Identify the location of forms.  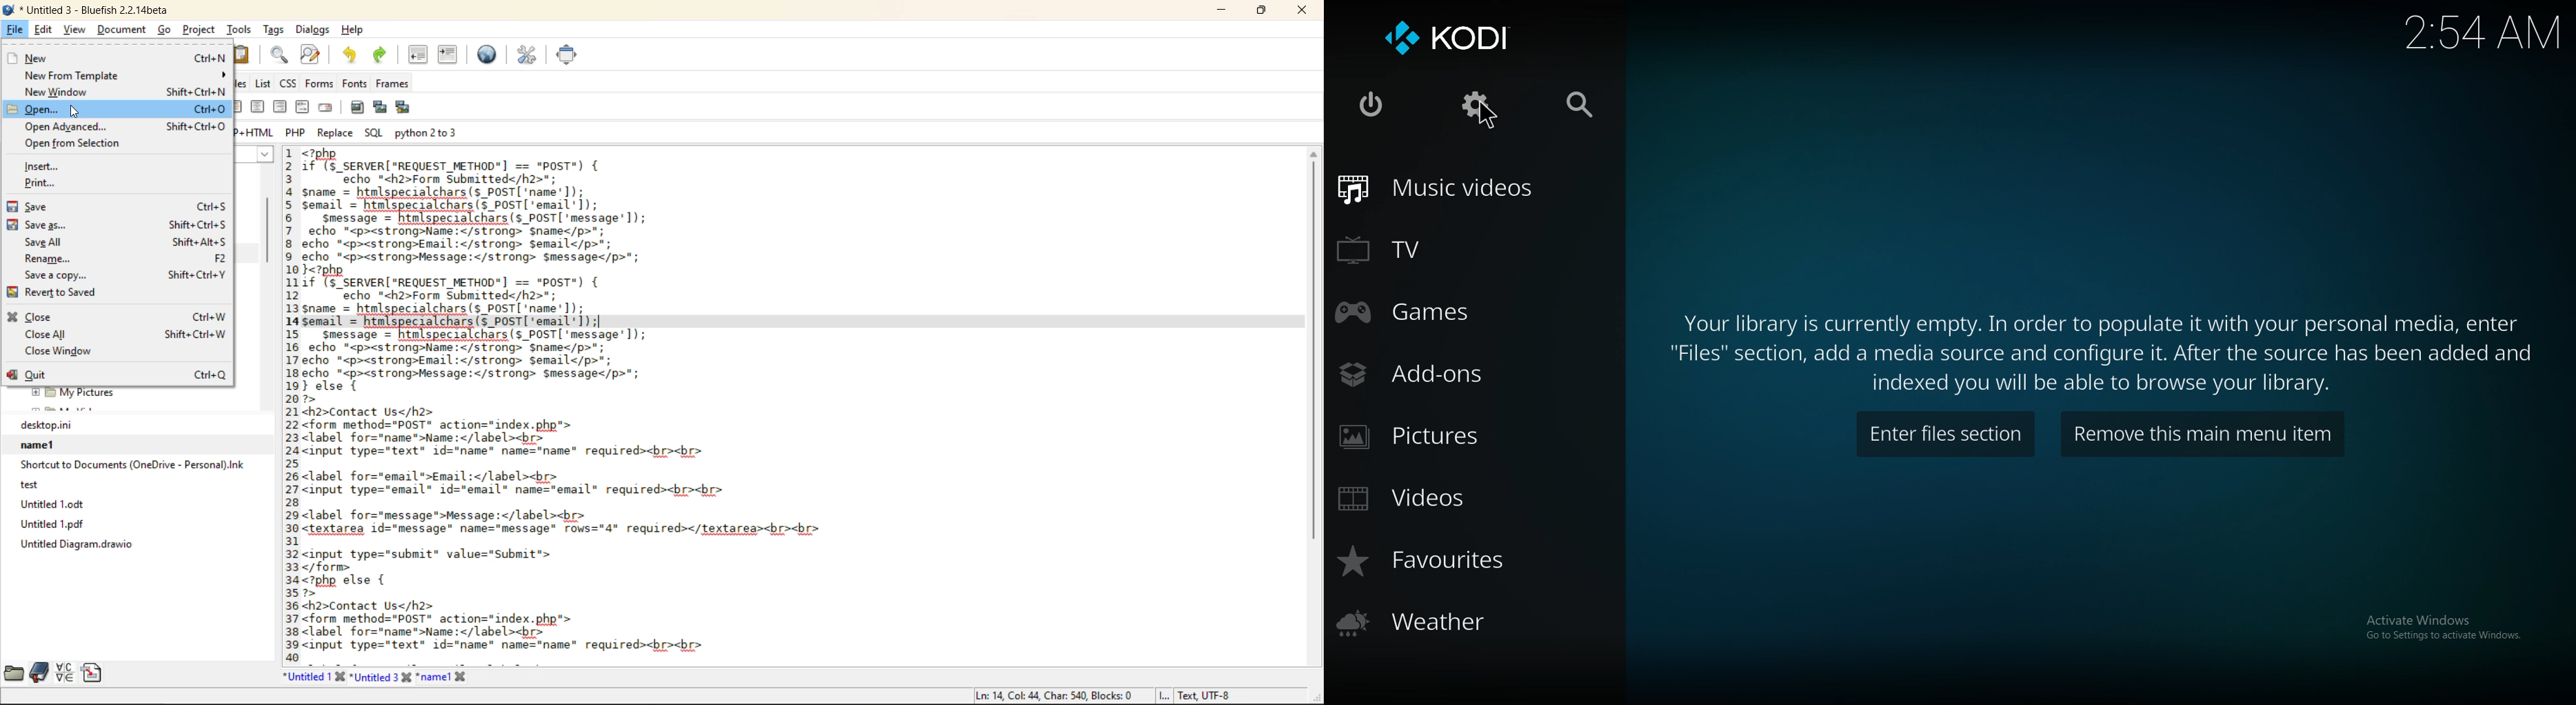
(317, 83).